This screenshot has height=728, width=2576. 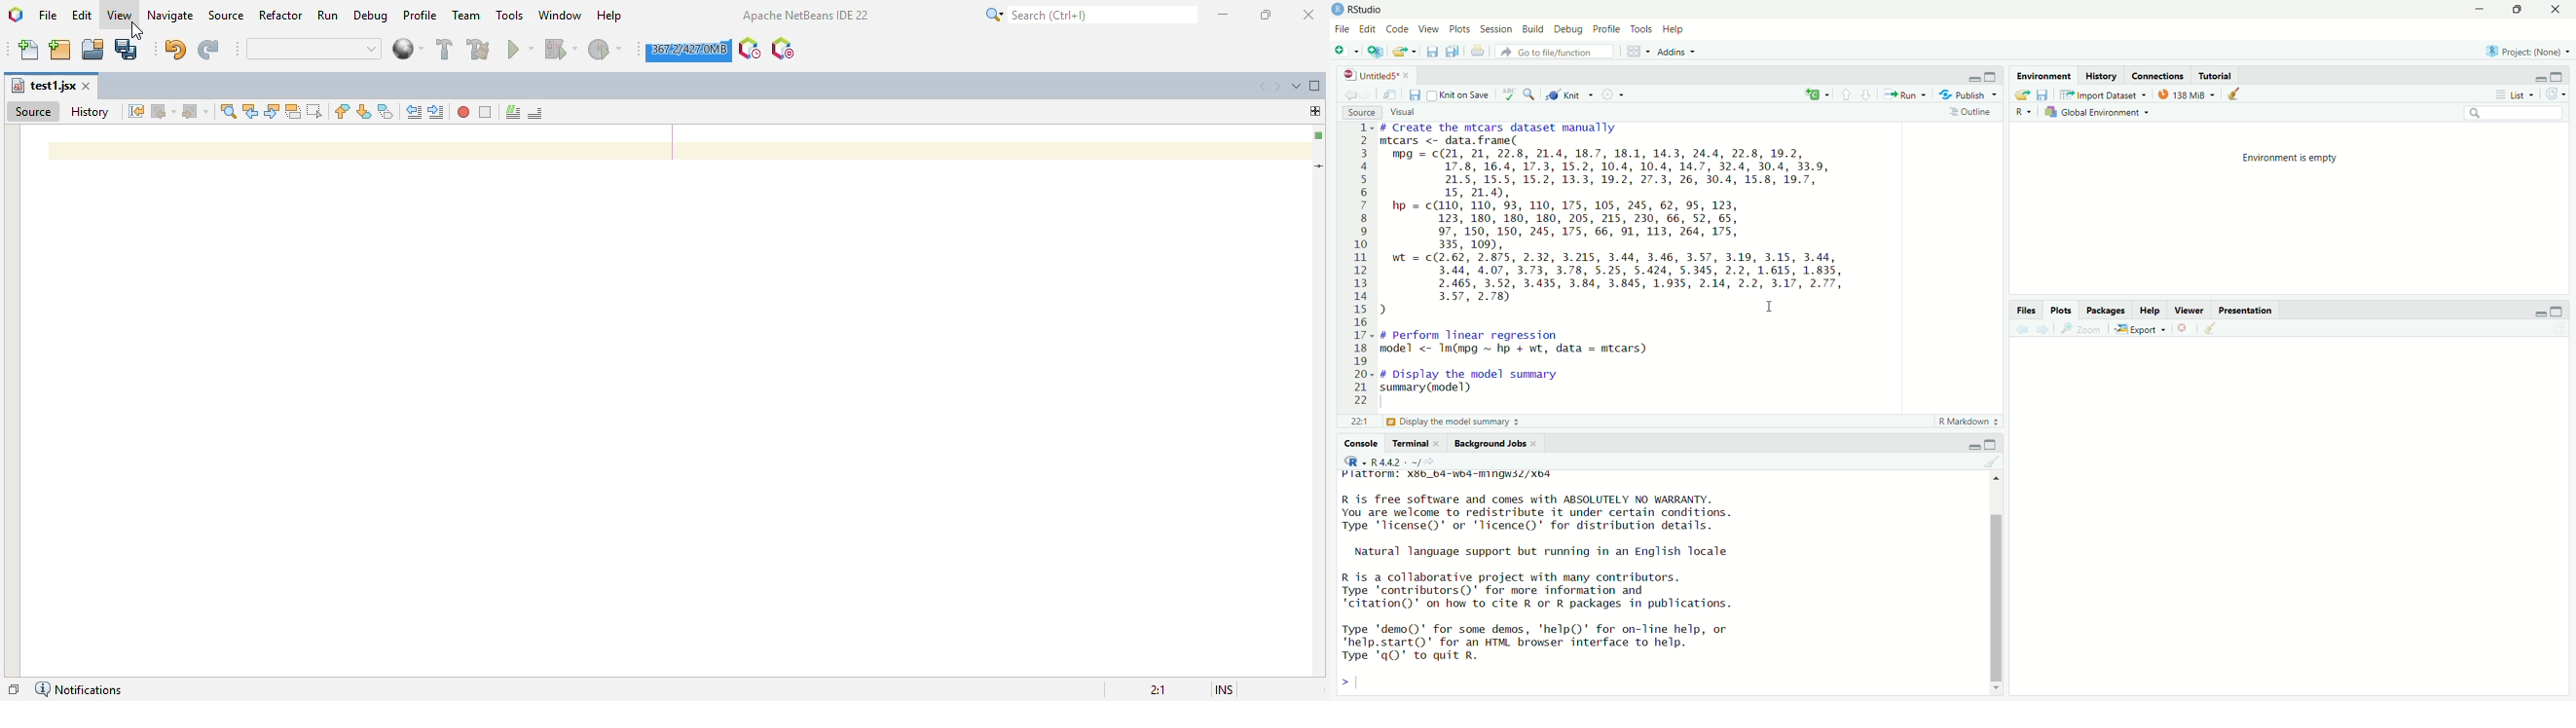 I want to click on open, so click(x=2022, y=95).